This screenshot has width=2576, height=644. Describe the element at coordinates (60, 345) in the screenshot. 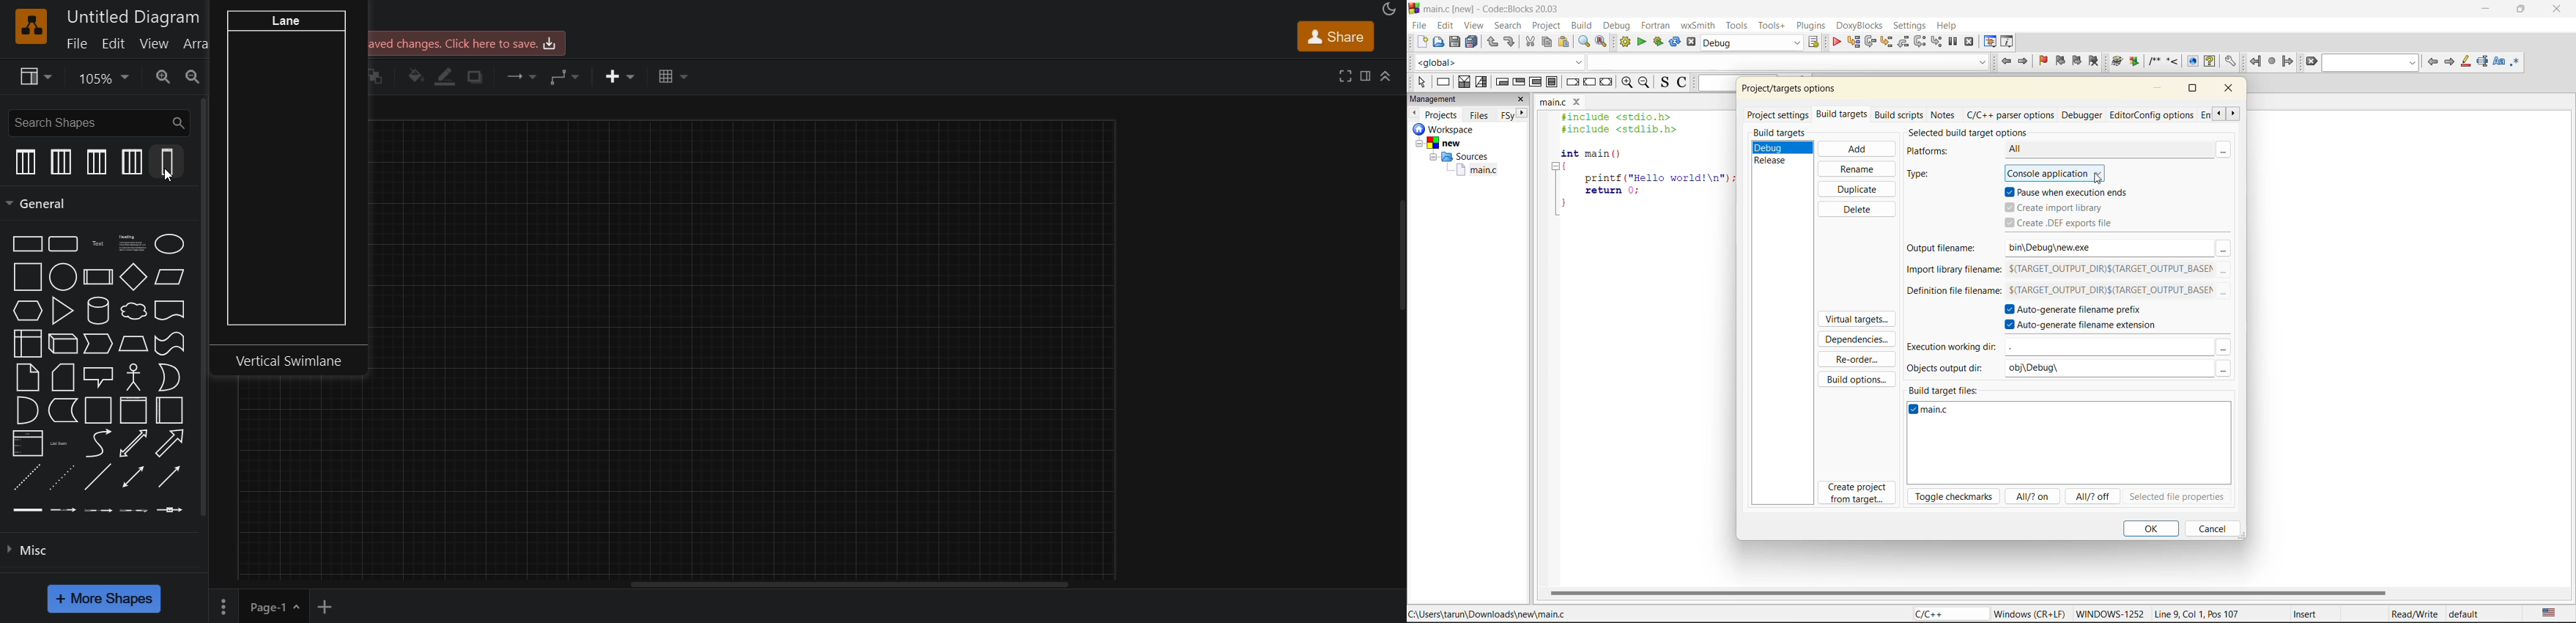

I see `cube` at that location.